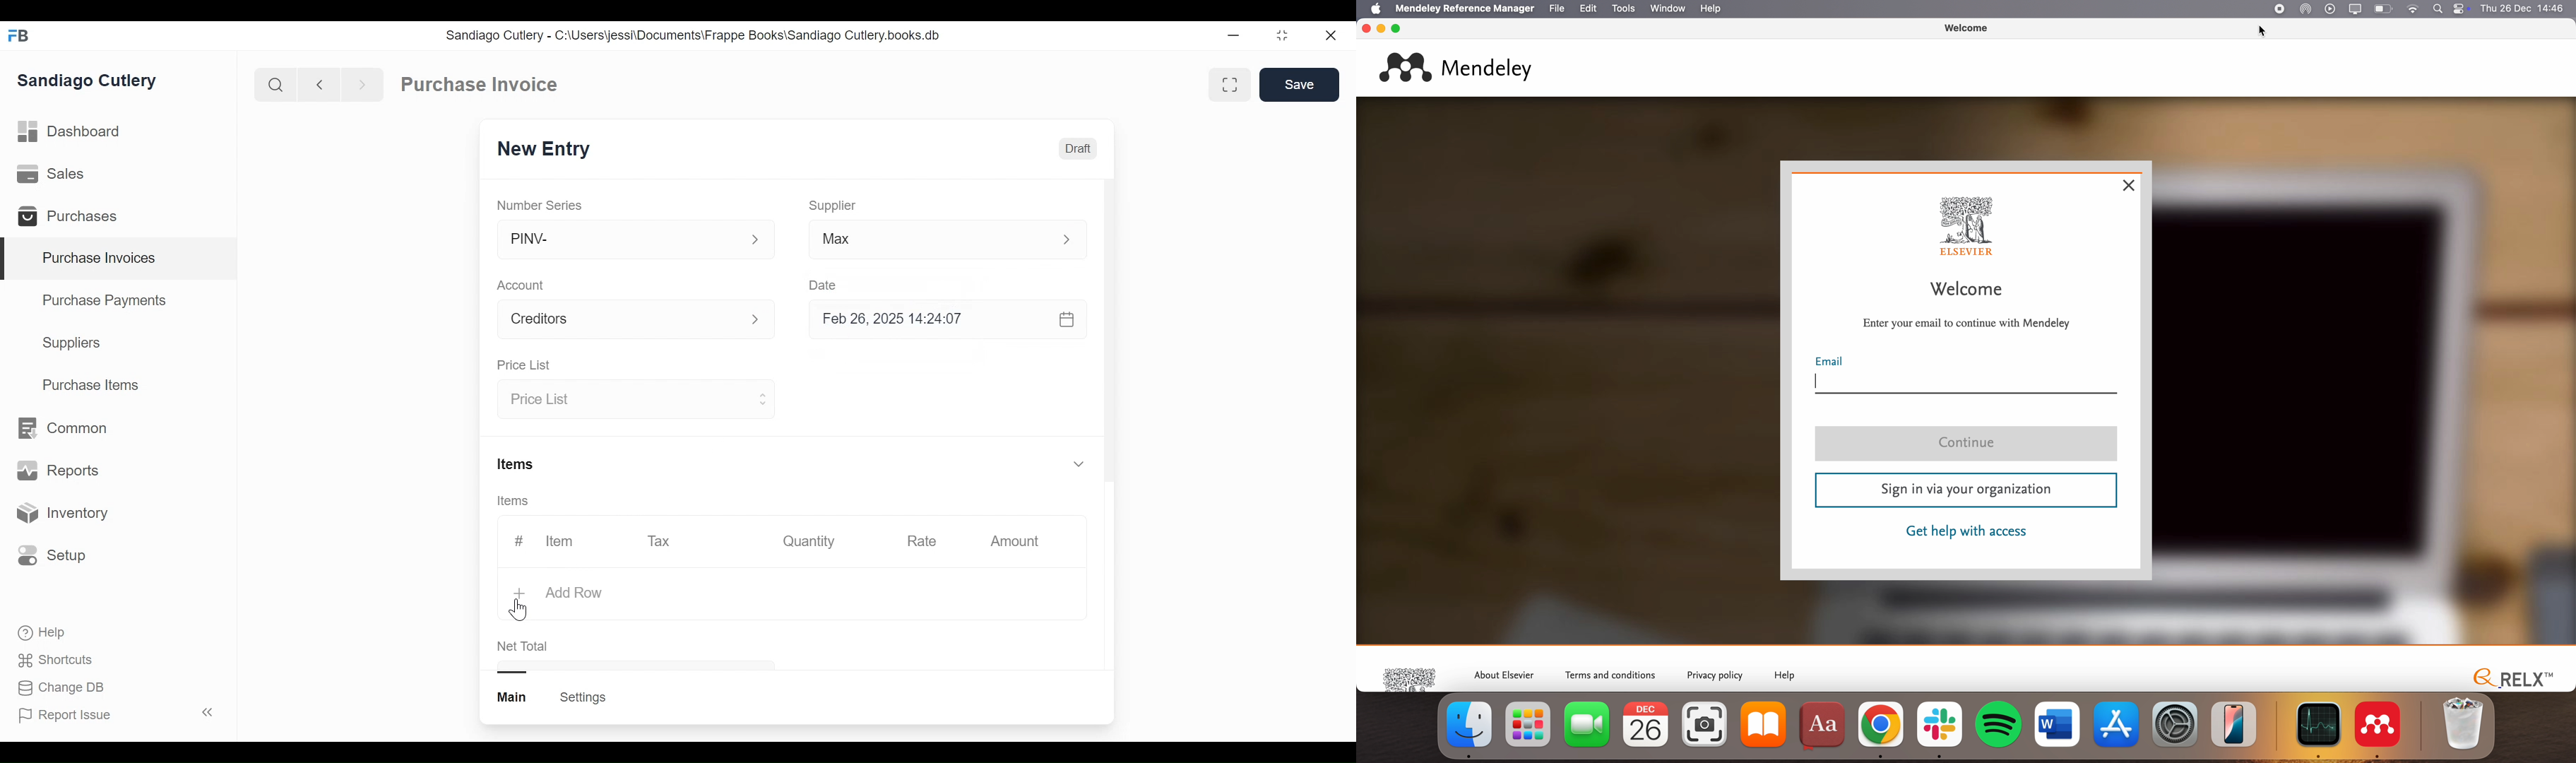 This screenshot has width=2576, height=784. I want to click on Common, so click(61, 428).